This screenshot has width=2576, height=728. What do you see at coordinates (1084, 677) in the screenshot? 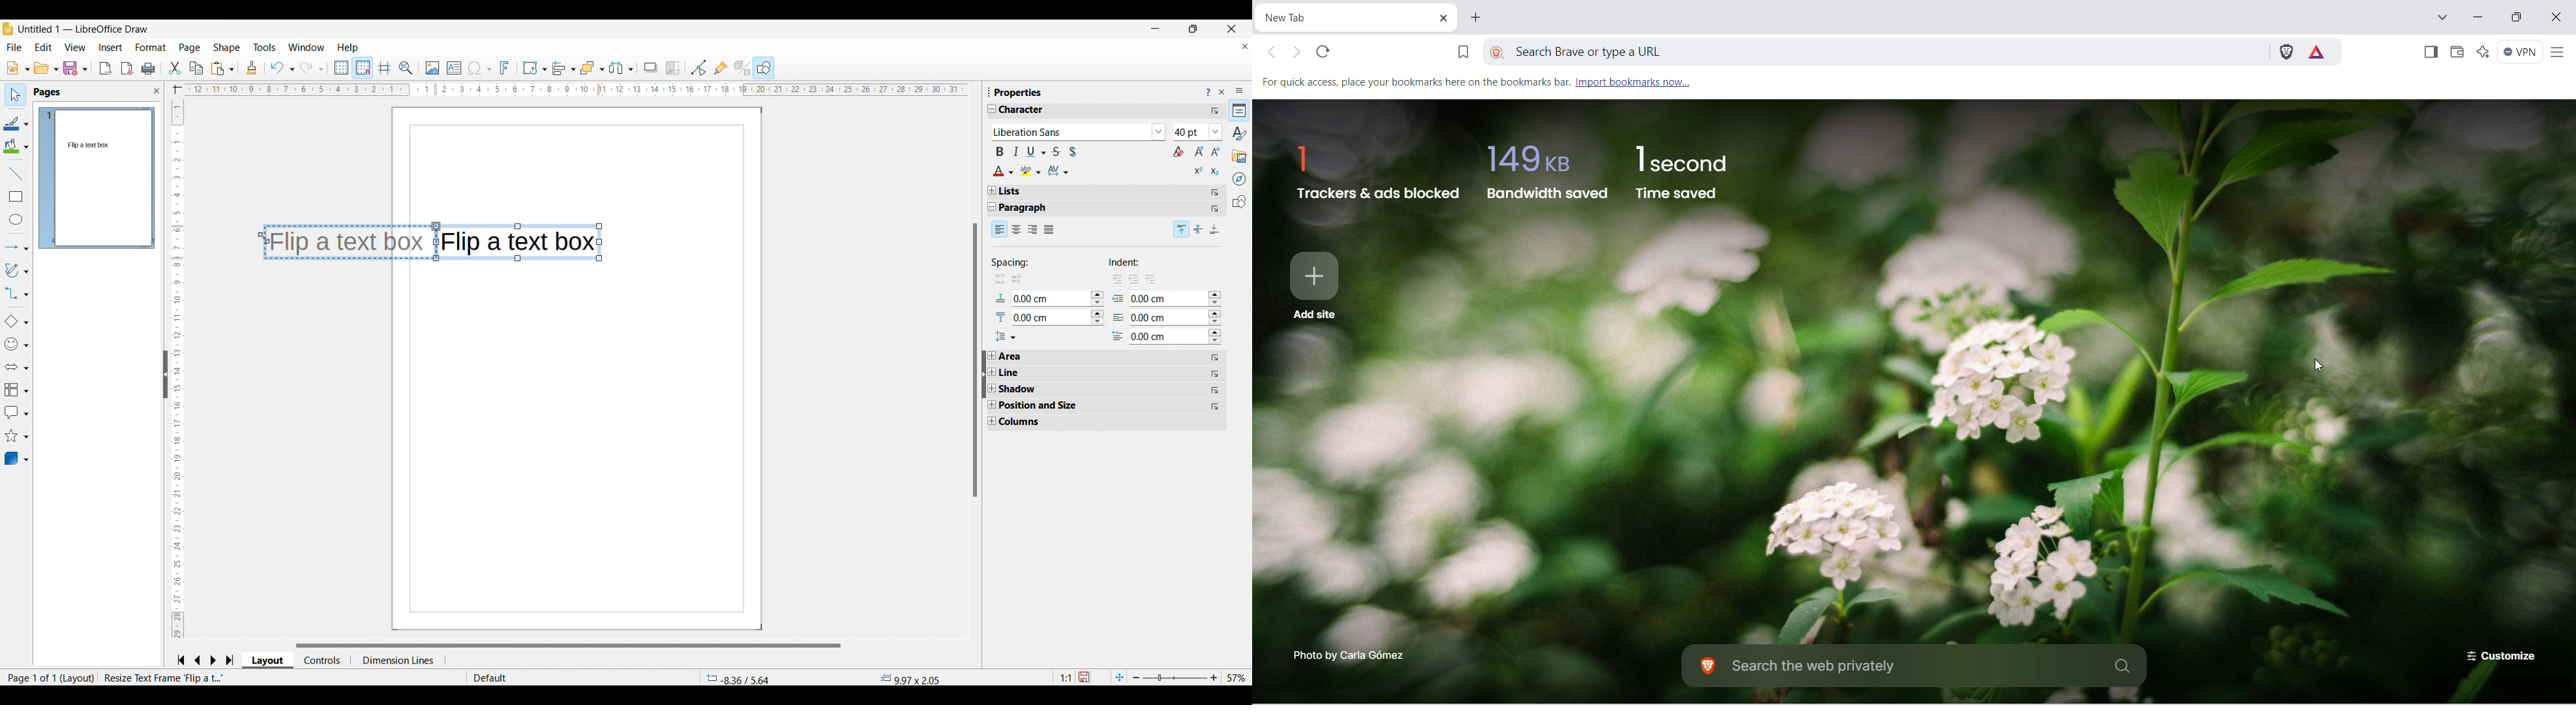
I see `Click to save document` at bounding box center [1084, 677].